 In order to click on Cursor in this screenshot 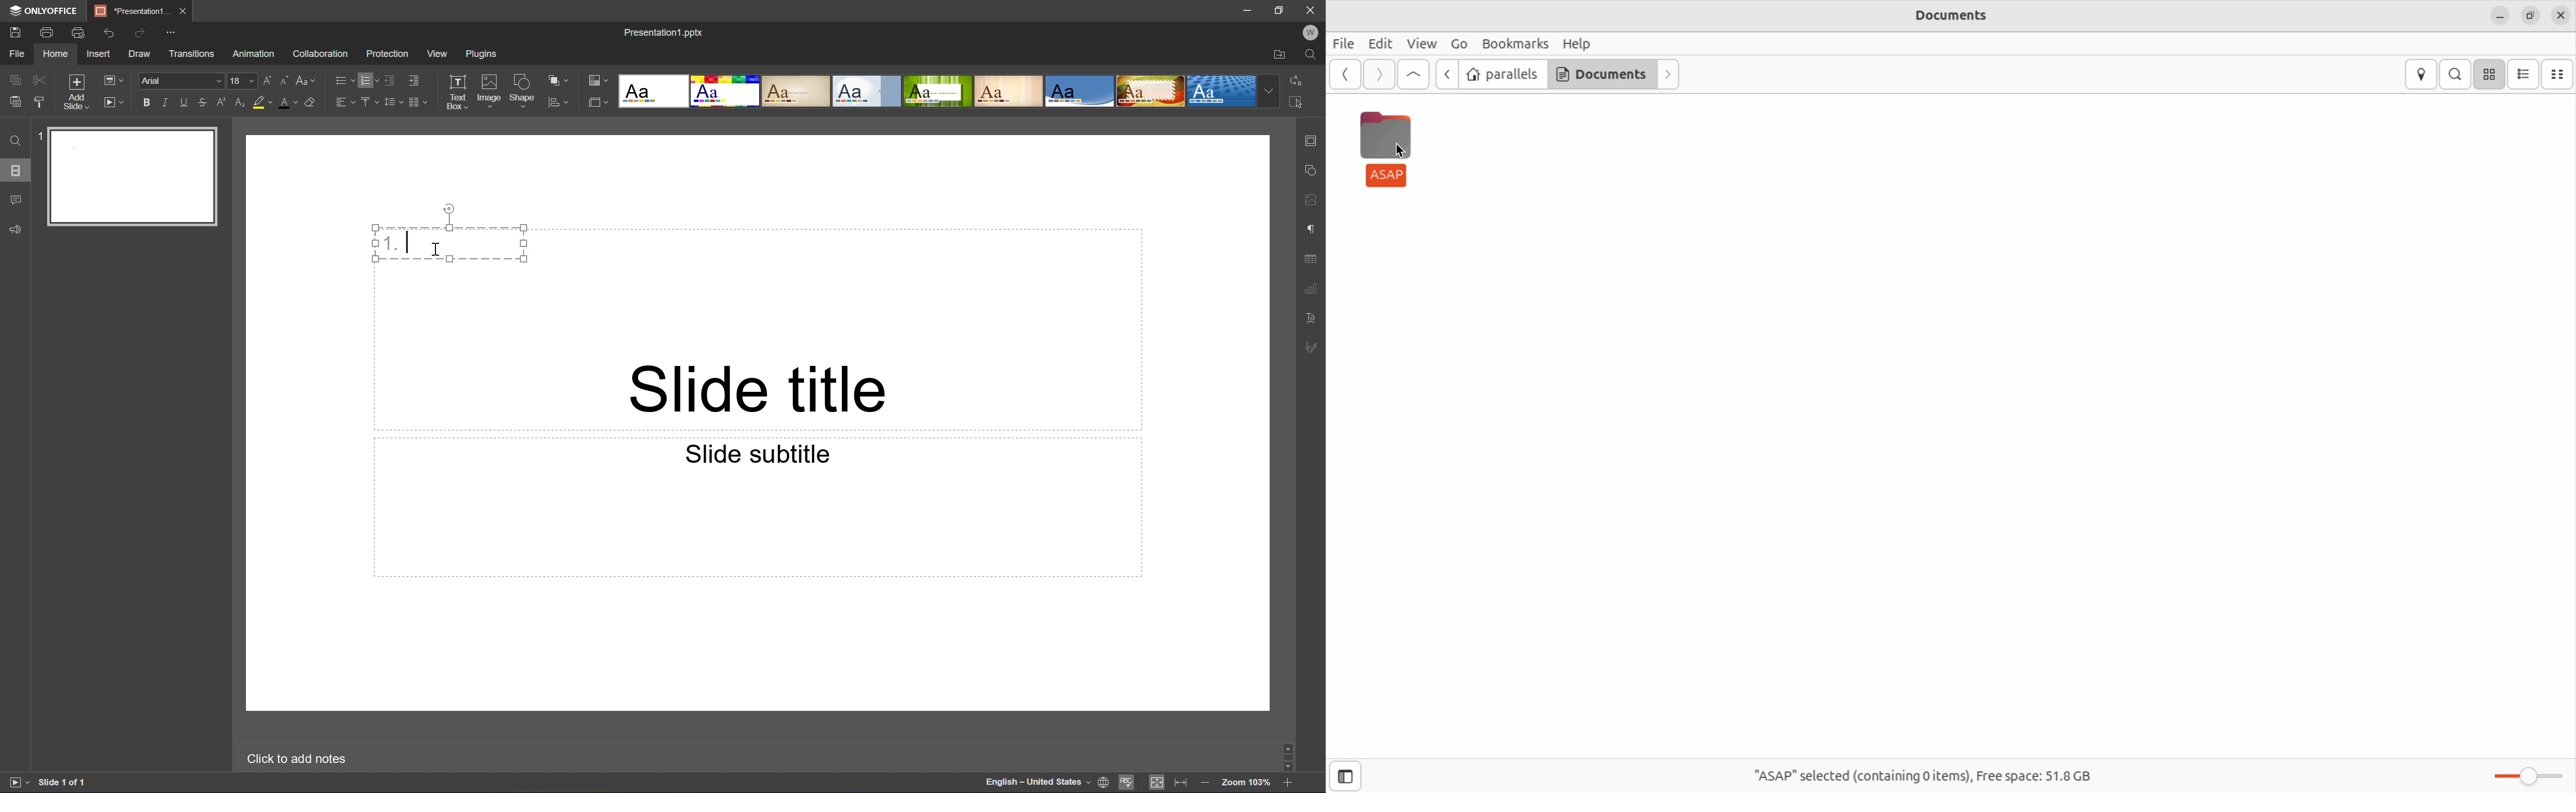, I will do `click(439, 252)`.